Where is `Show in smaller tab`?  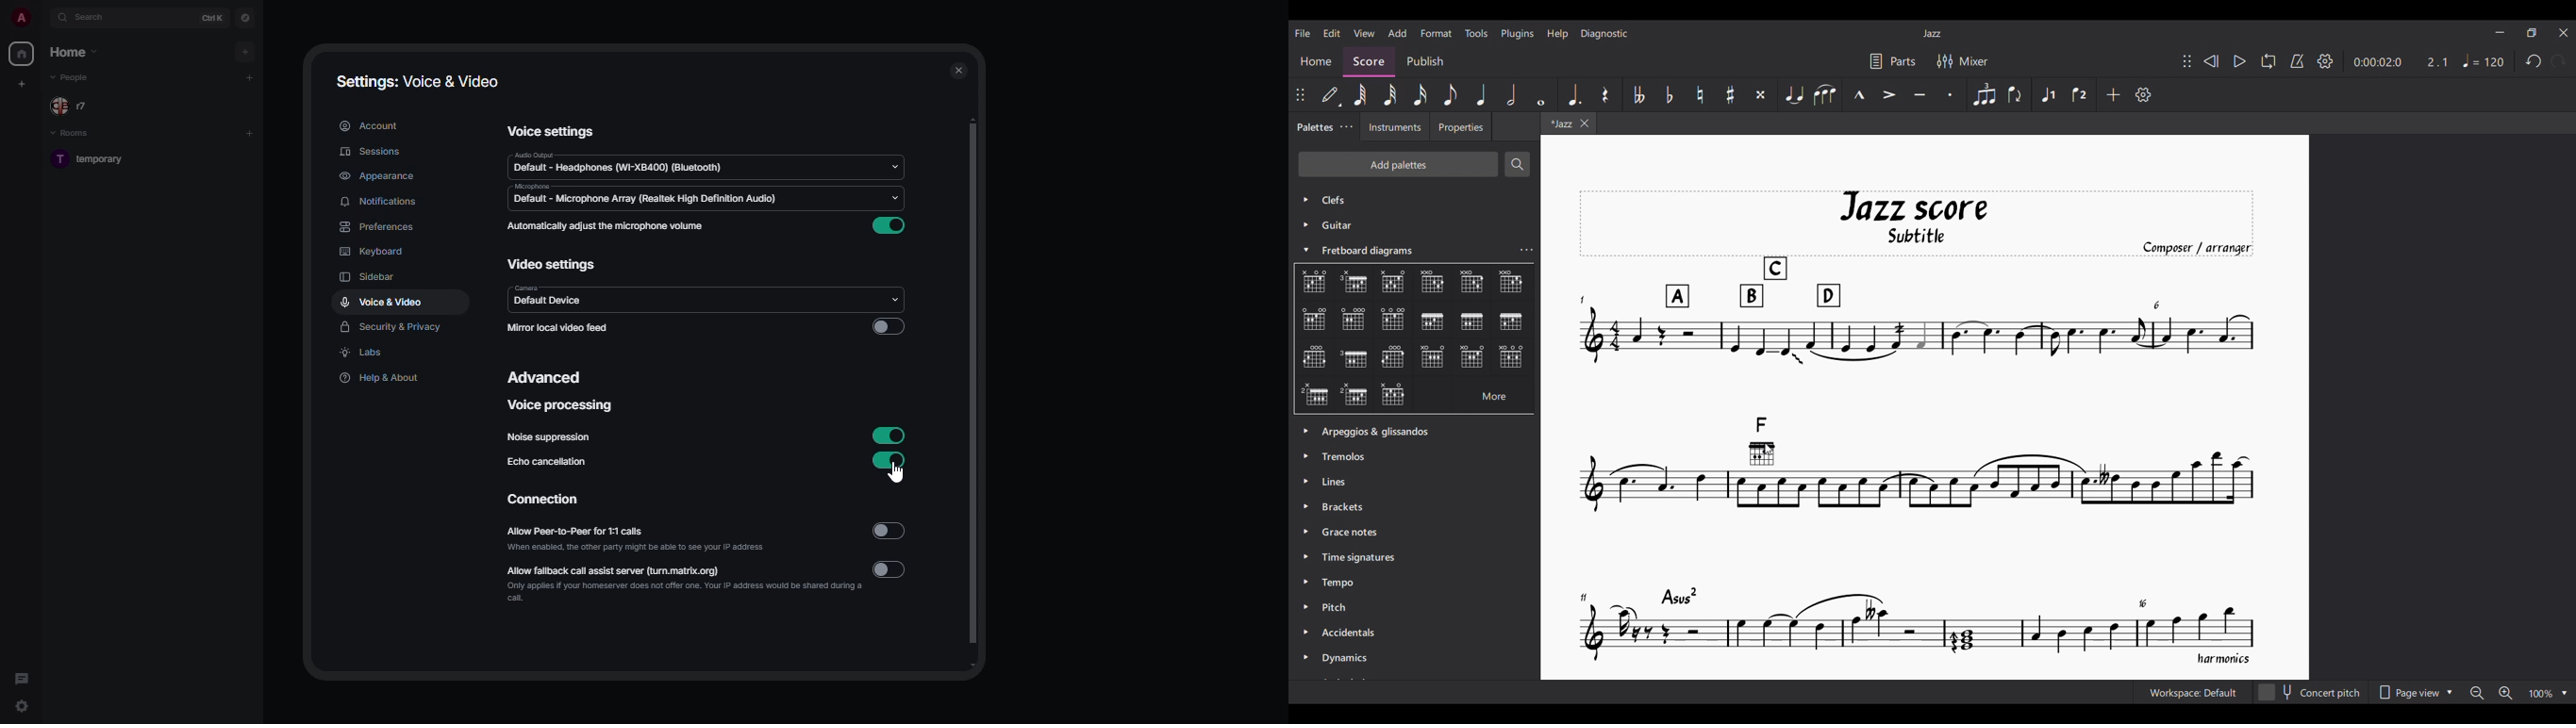
Show in smaller tab is located at coordinates (2532, 33).